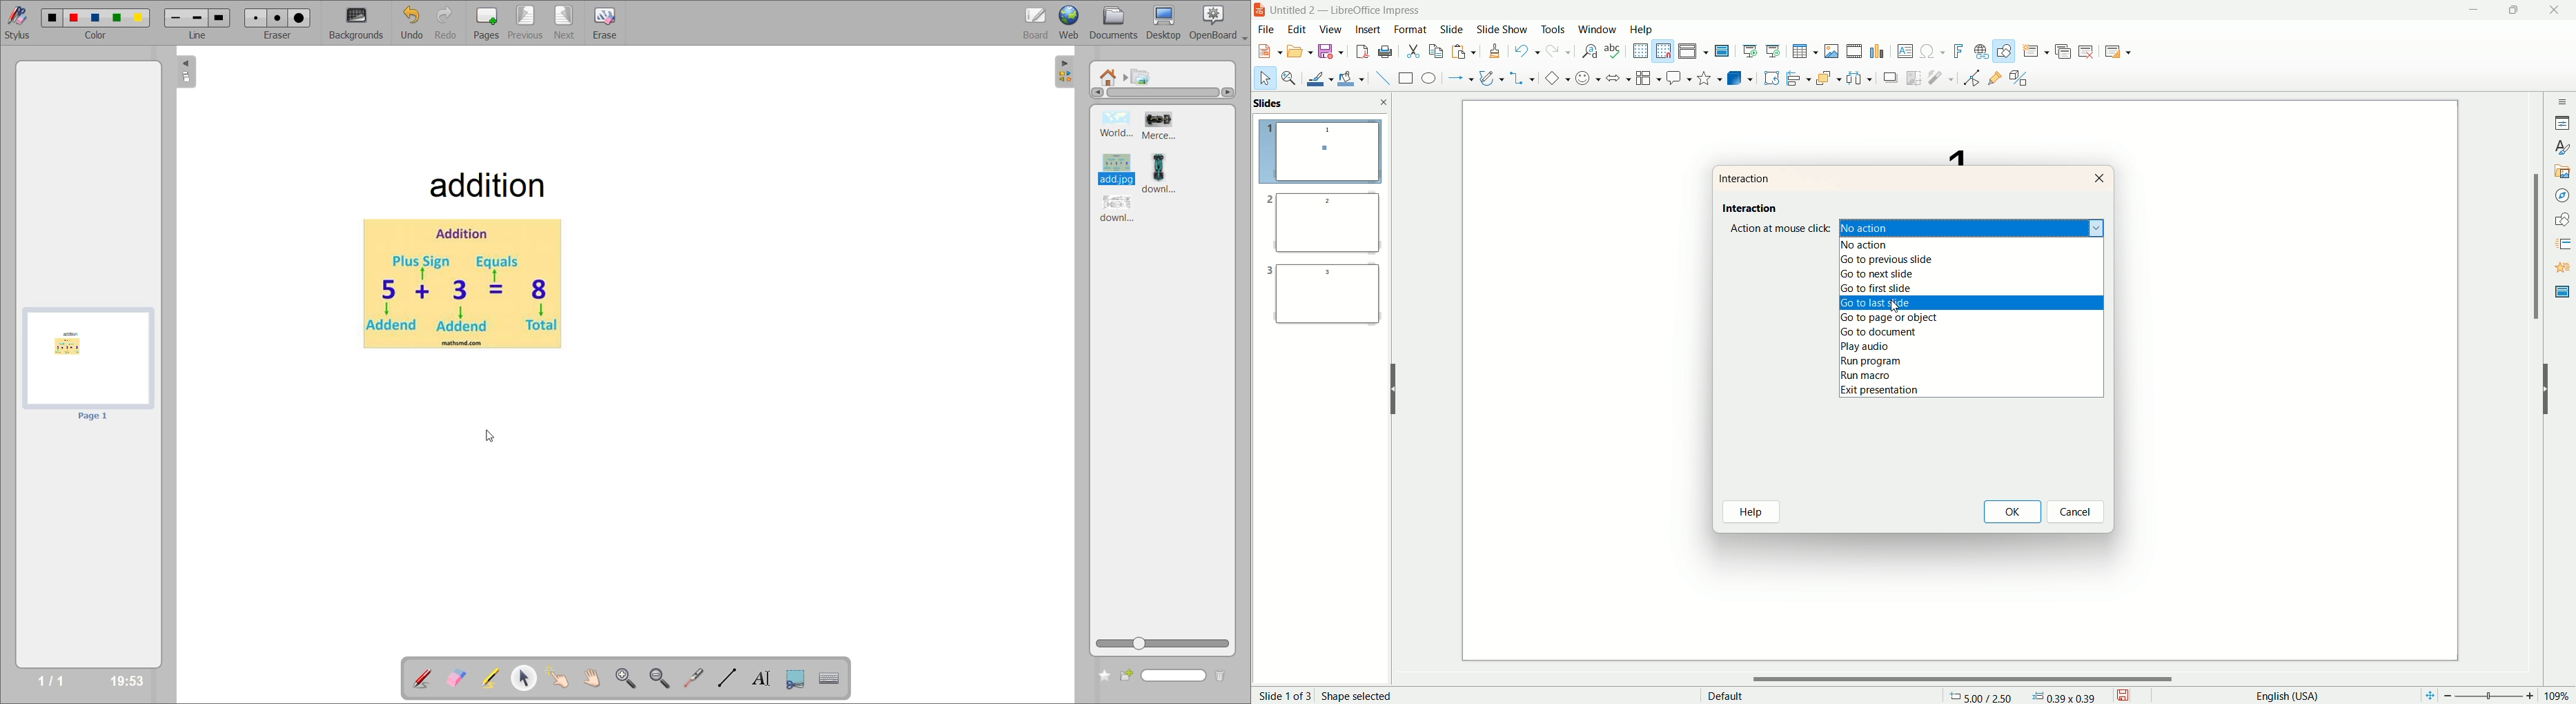  I want to click on rotate, so click(1771, 77).